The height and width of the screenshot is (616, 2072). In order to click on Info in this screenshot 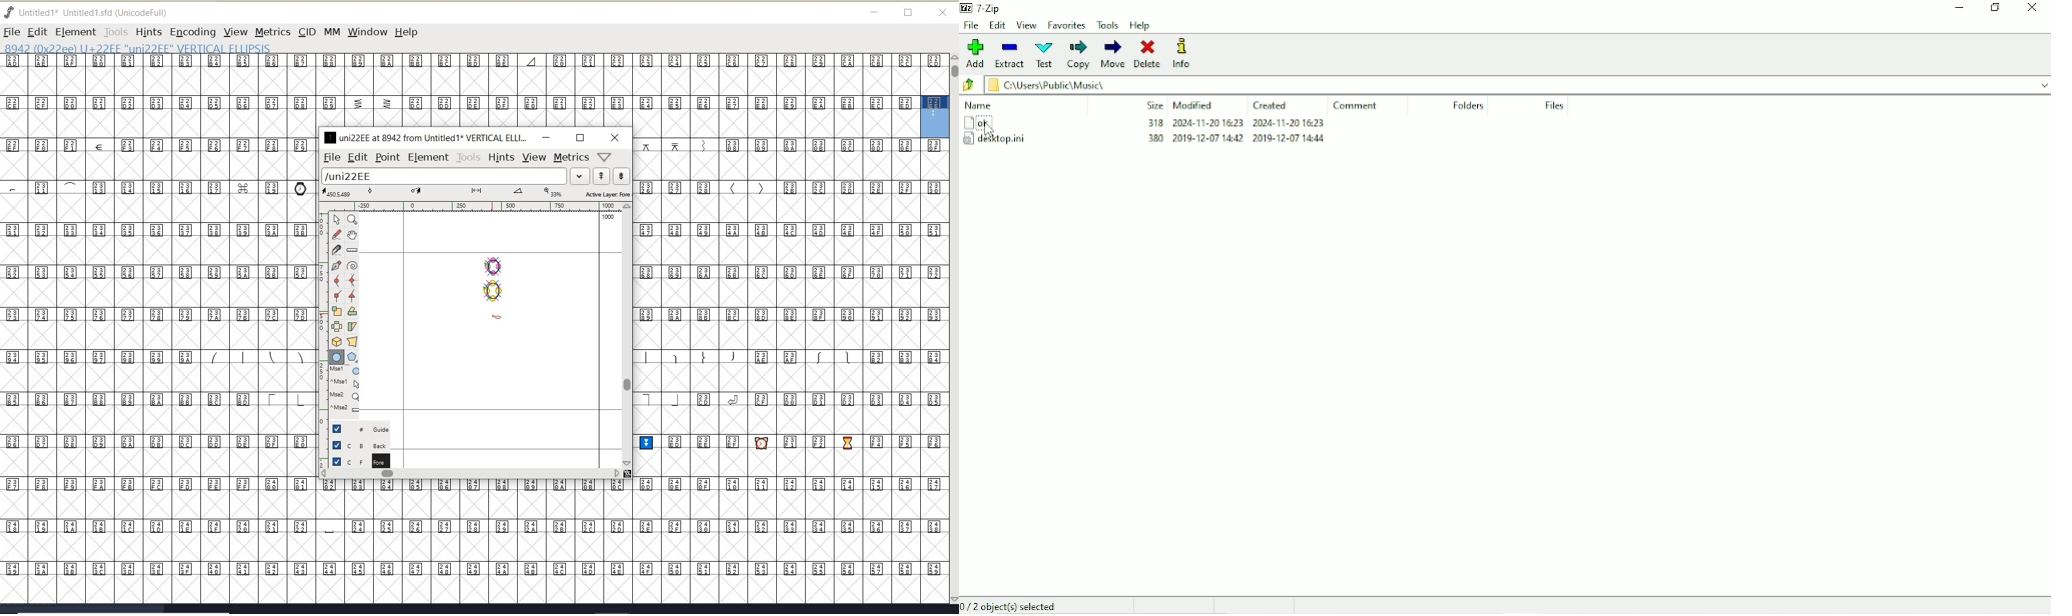, I will do `click(1184, 53)`.